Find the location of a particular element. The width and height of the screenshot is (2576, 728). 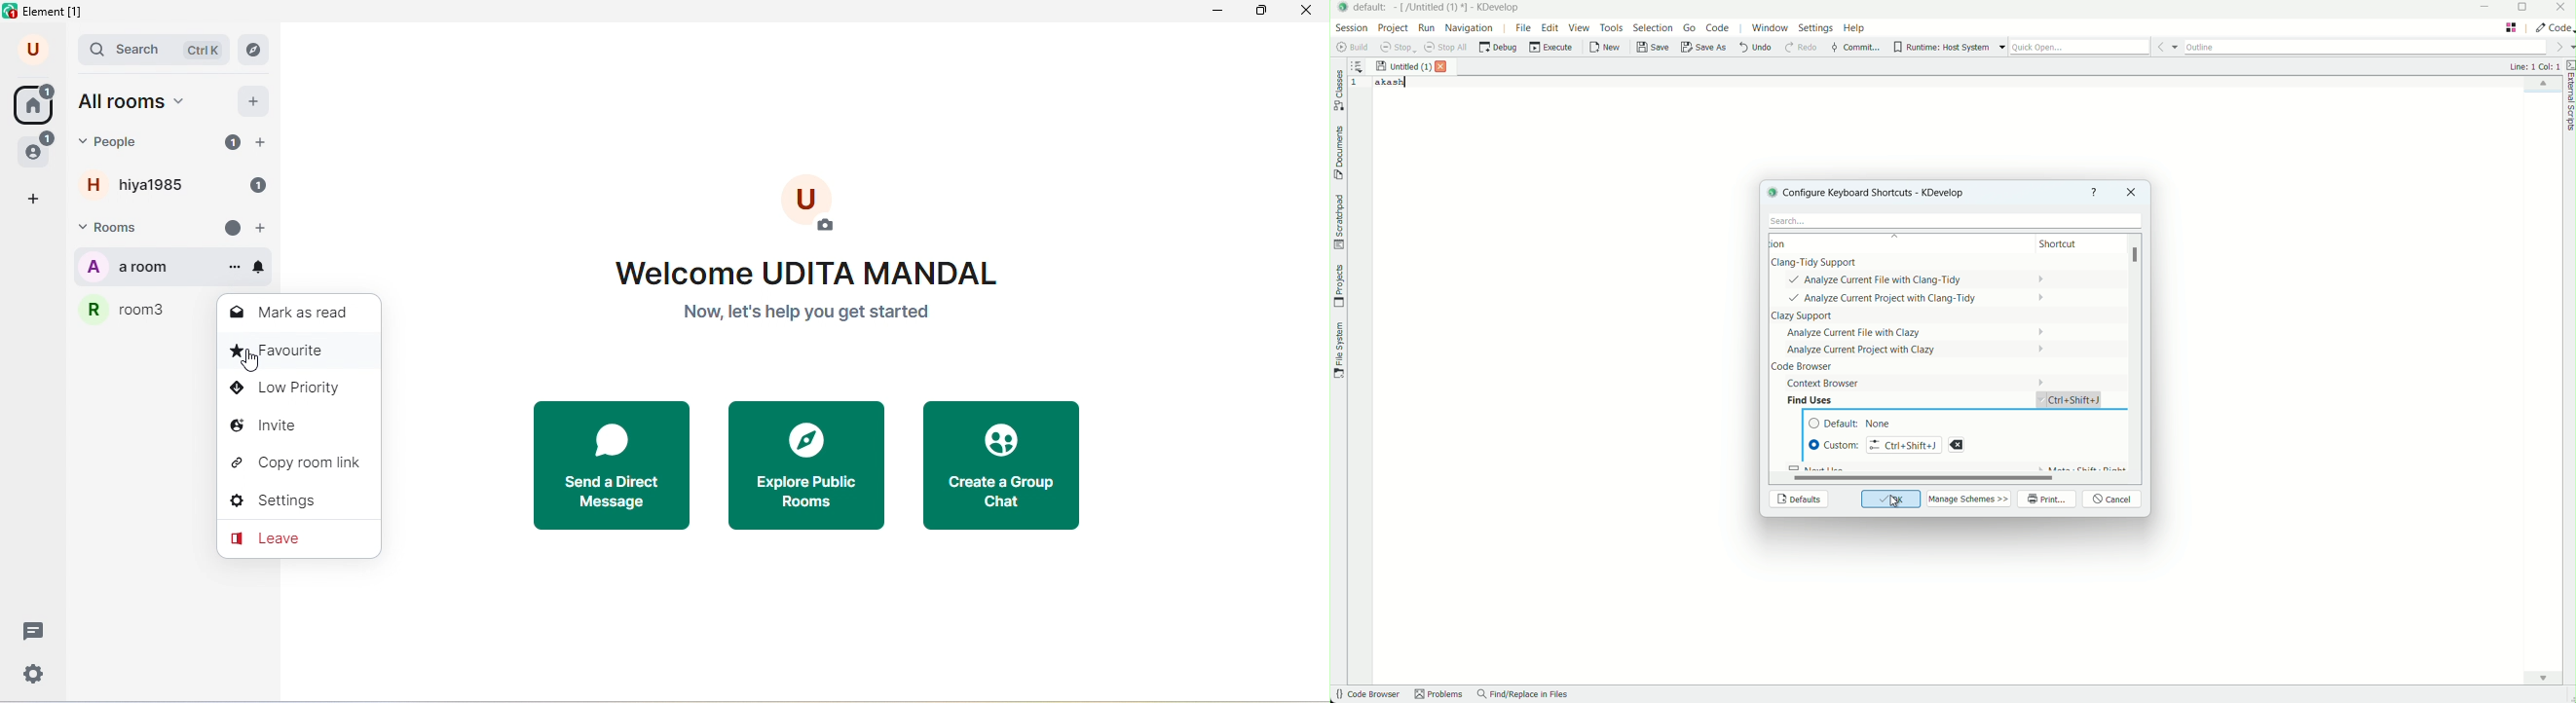

room3 is located at coordinates (143, 309).